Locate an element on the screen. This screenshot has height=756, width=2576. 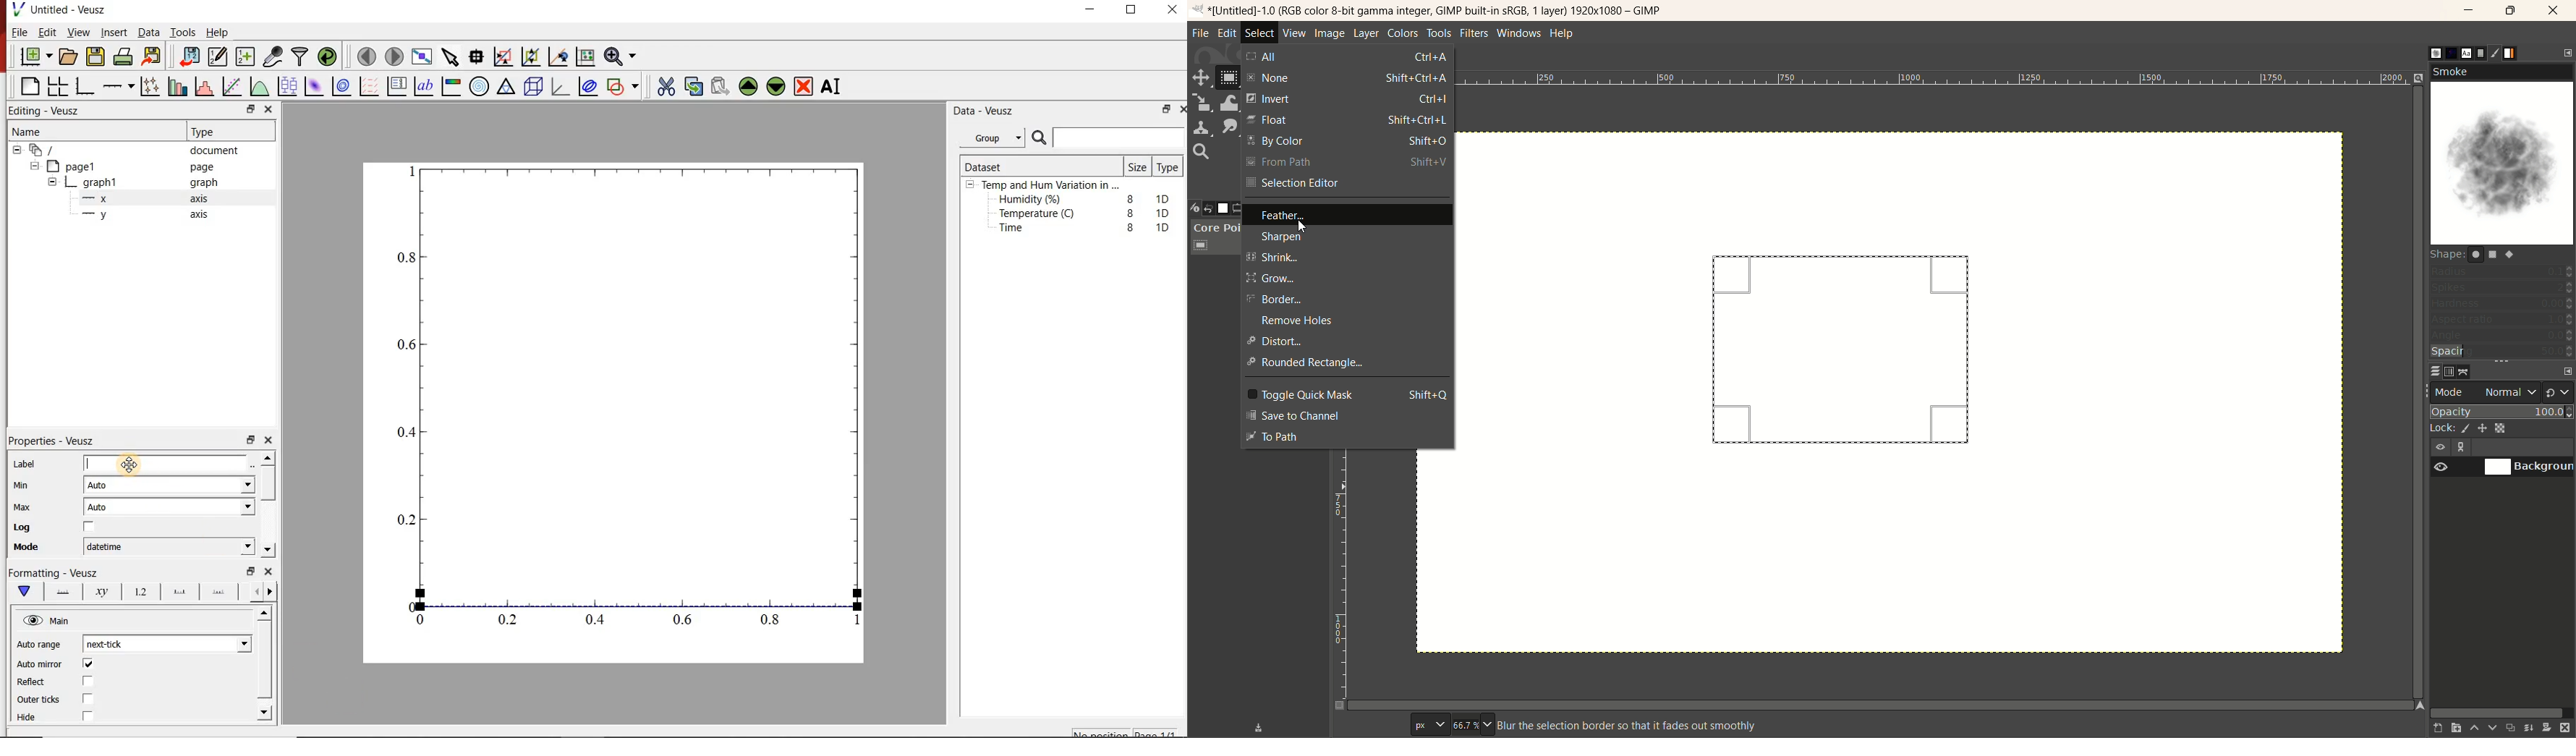
add a shape to the plot is located at coordinates (626, 88).